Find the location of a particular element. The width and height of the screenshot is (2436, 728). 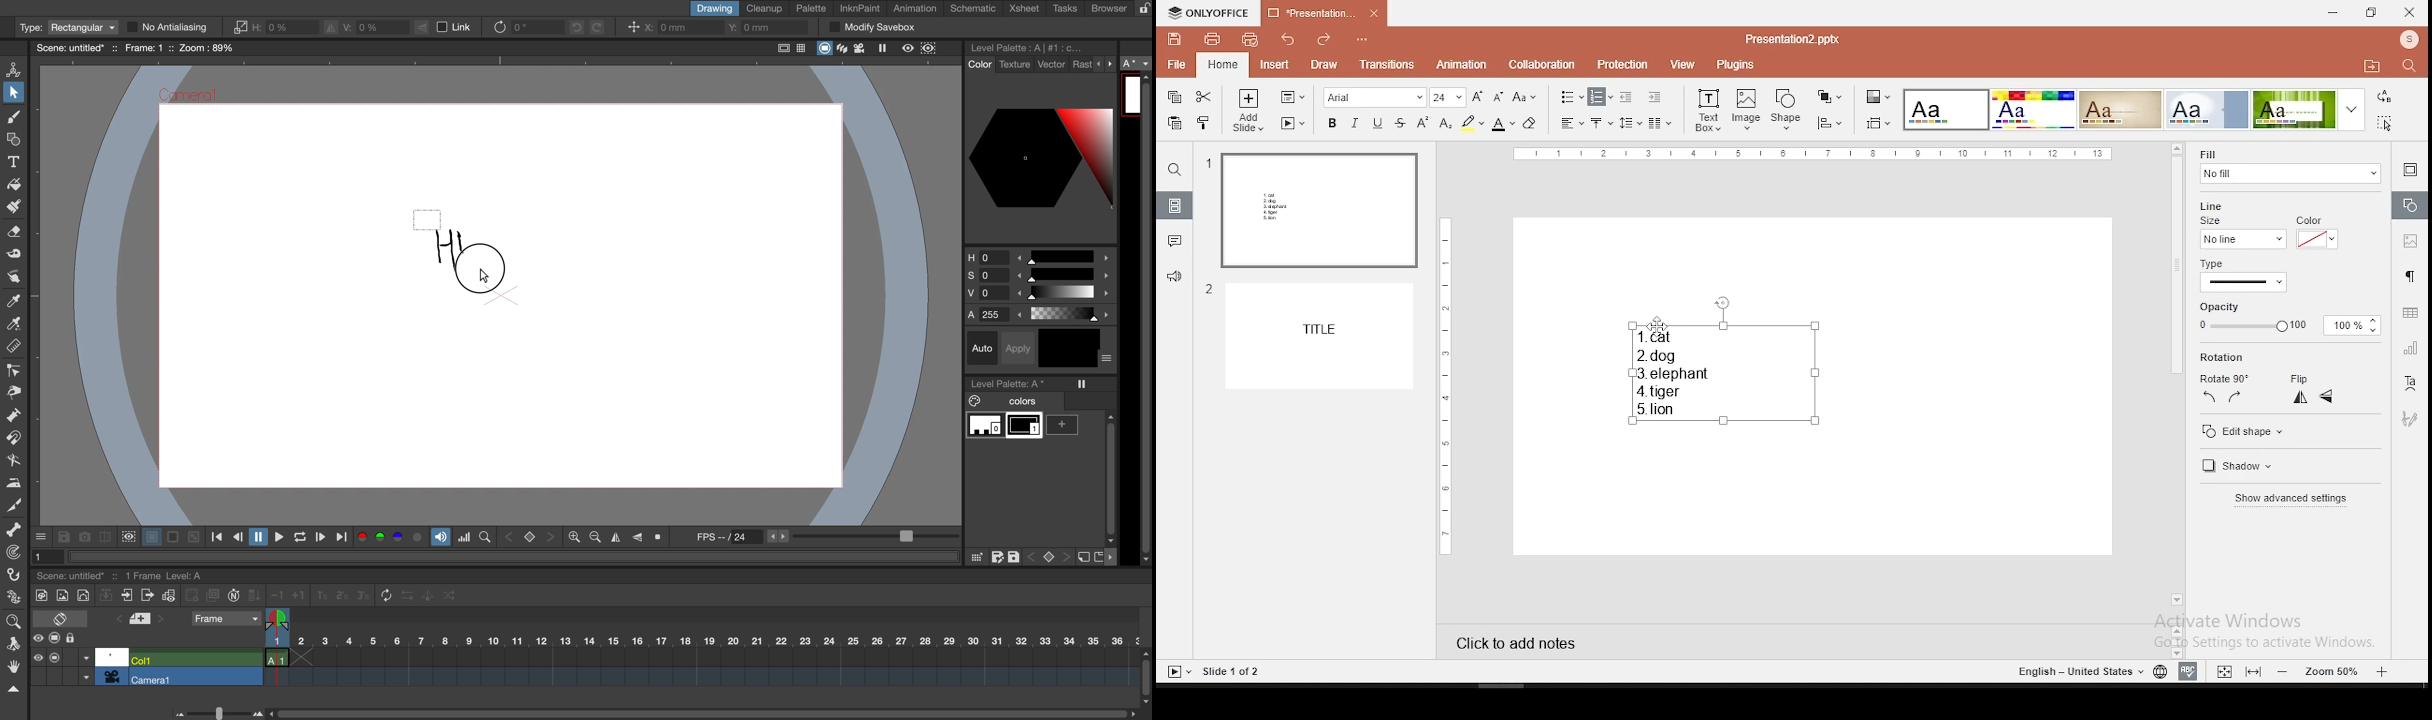

decrease font size is located at coordinates (1496, 95).